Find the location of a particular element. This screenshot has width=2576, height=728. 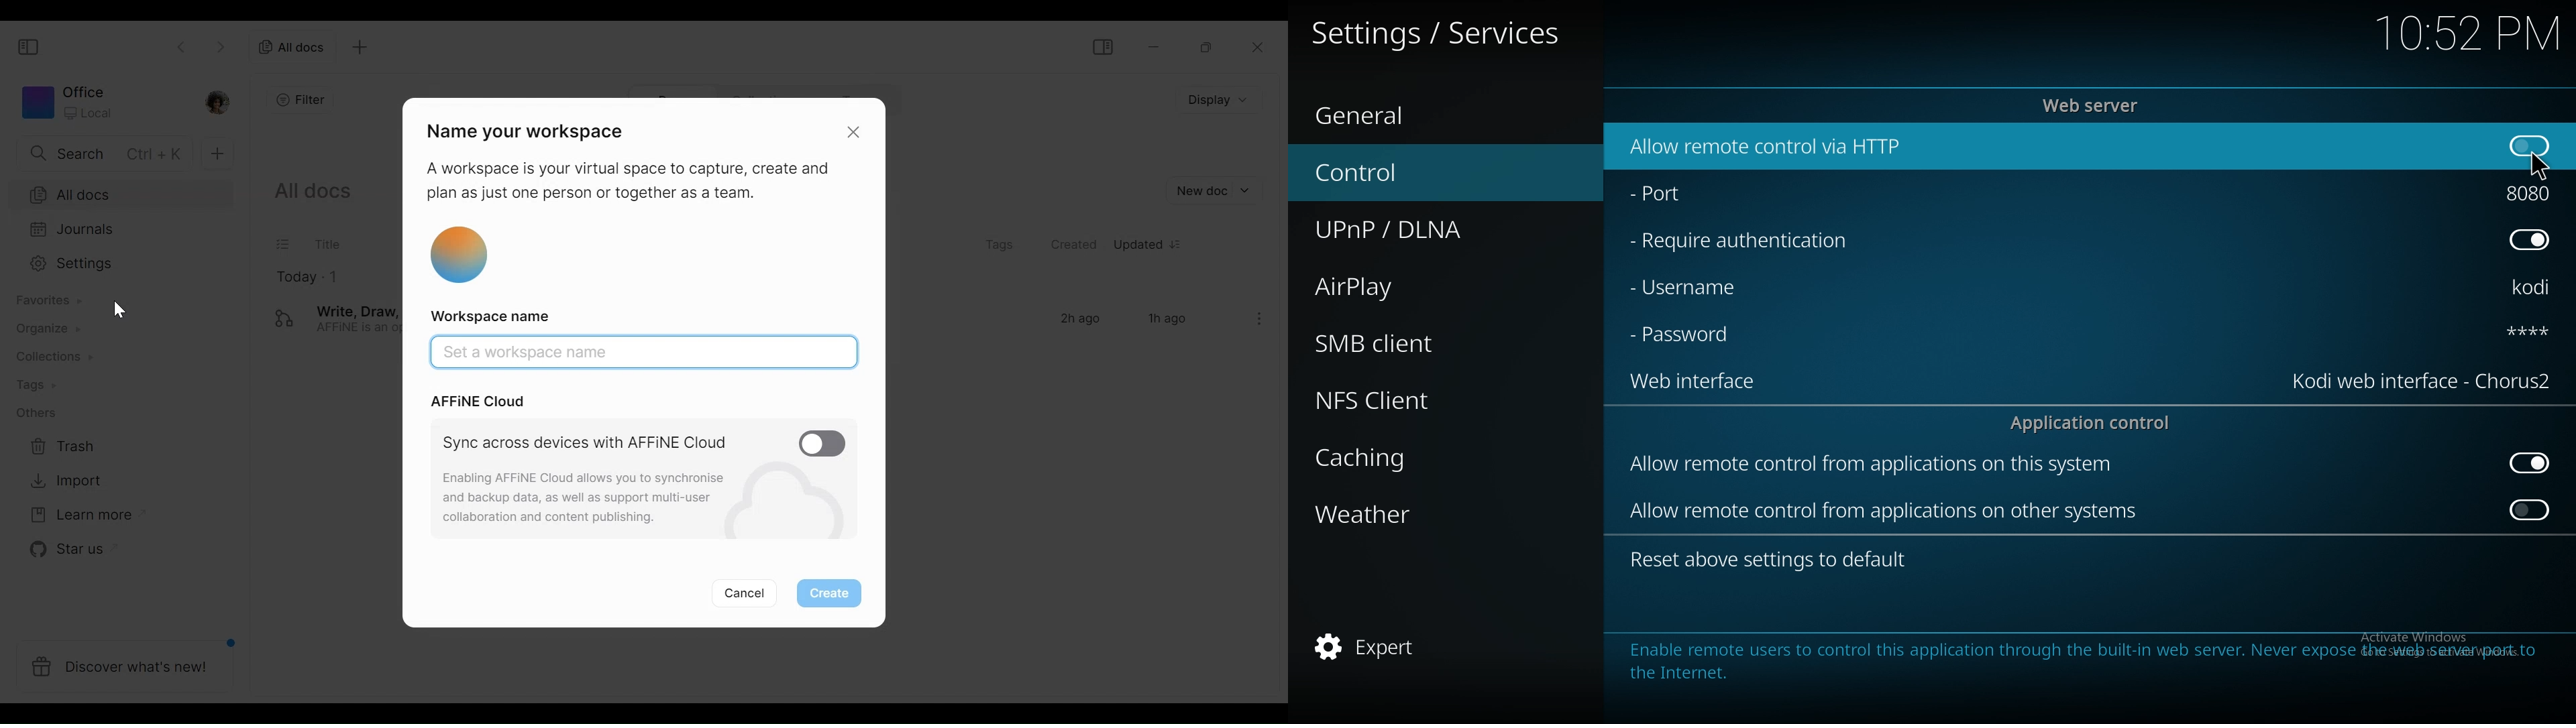

Journals is located at coordinates (113, 229).